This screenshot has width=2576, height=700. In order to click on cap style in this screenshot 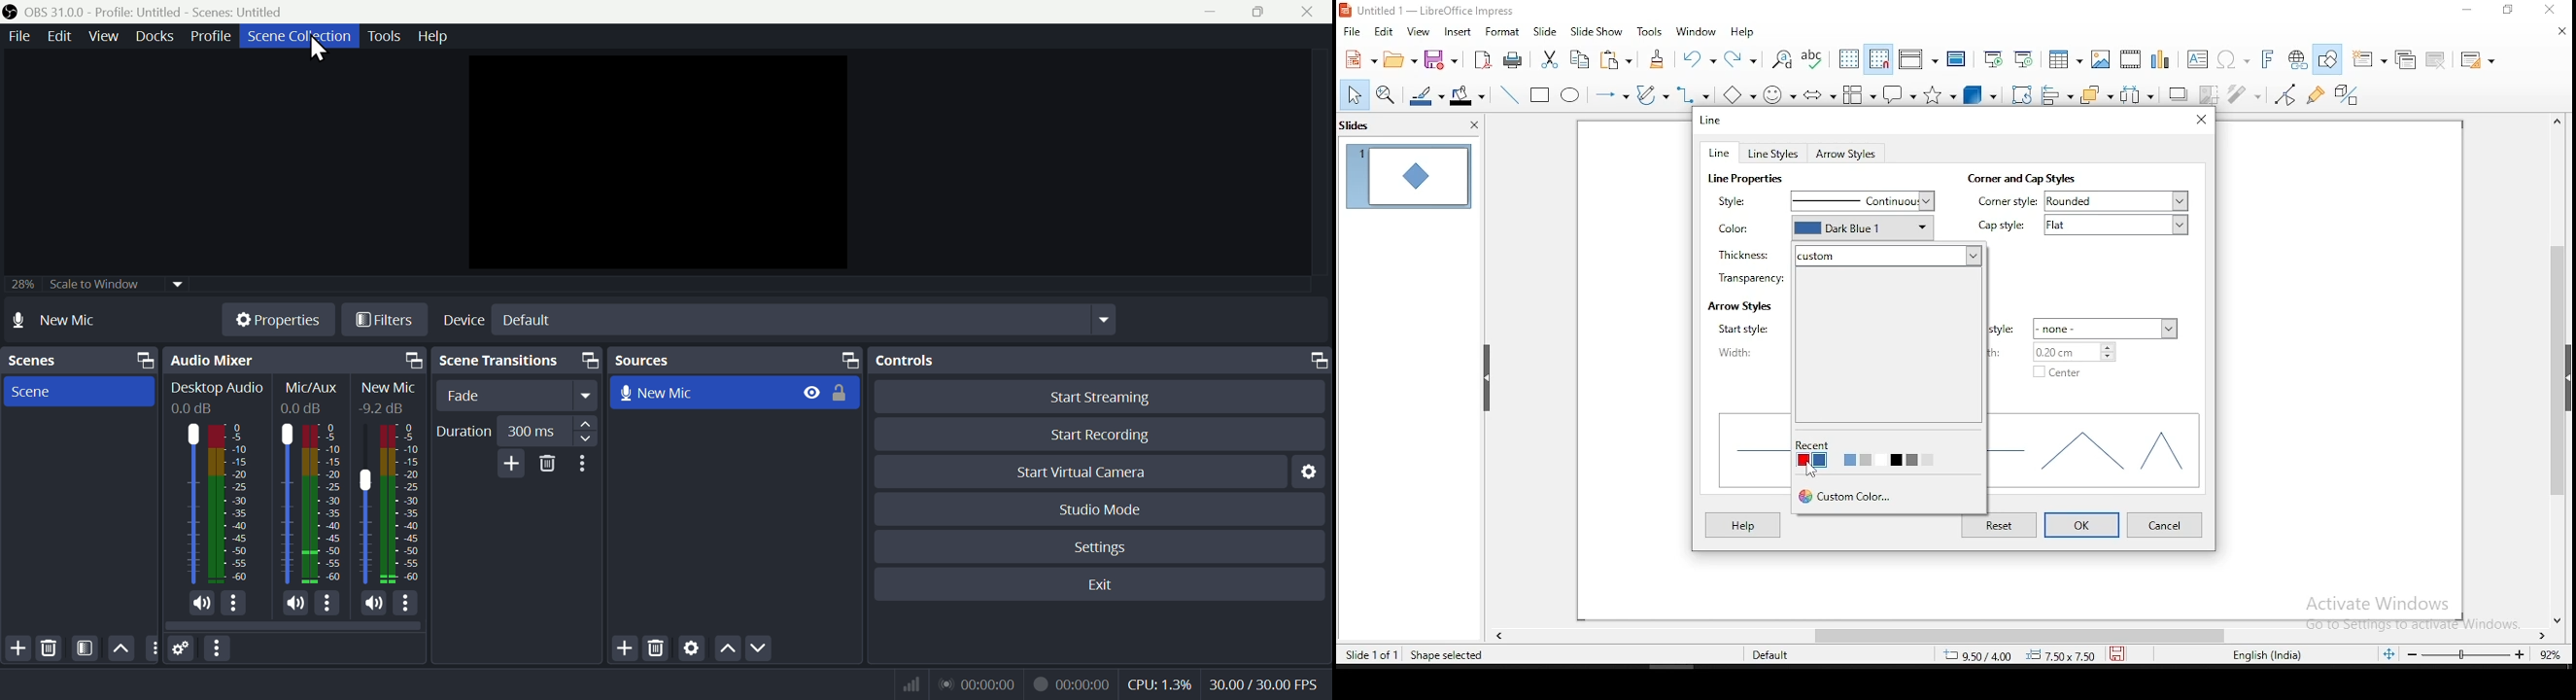, I will do `click(2006, 227)`.